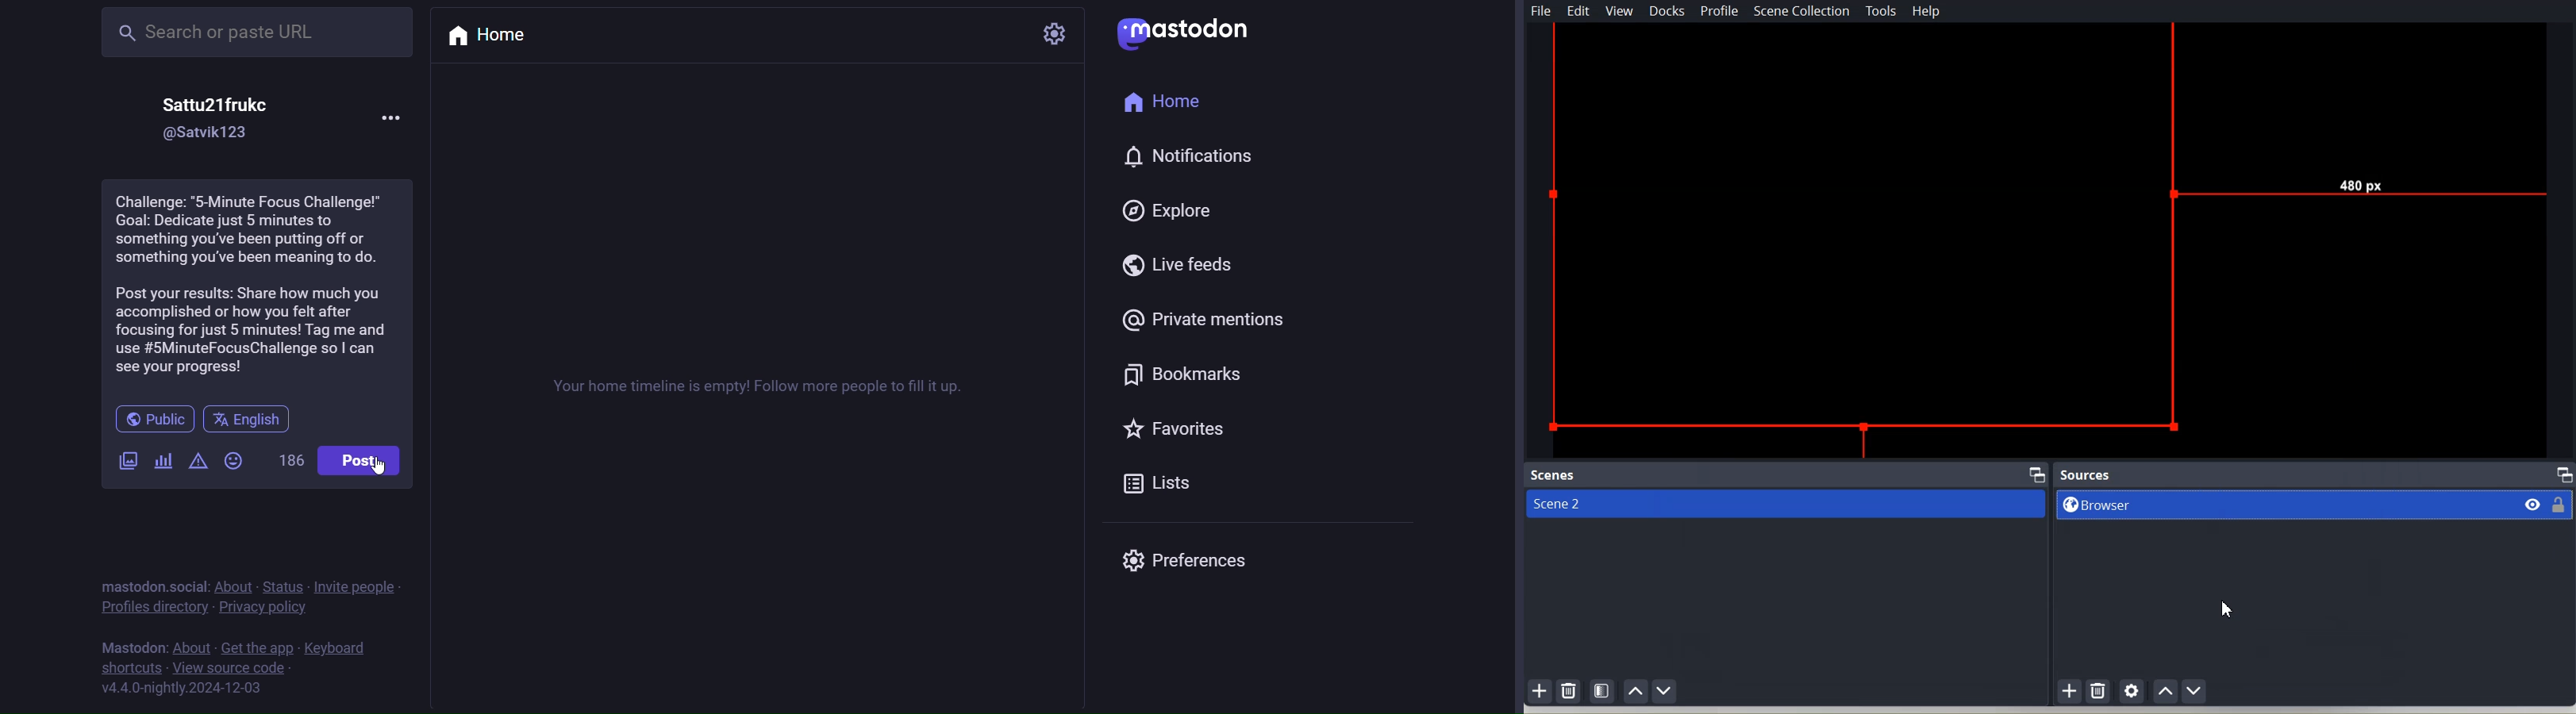  What do you see at coordinates (1619, 11) in the screenshot?
I see `View` at bounding box center [1619, 11].